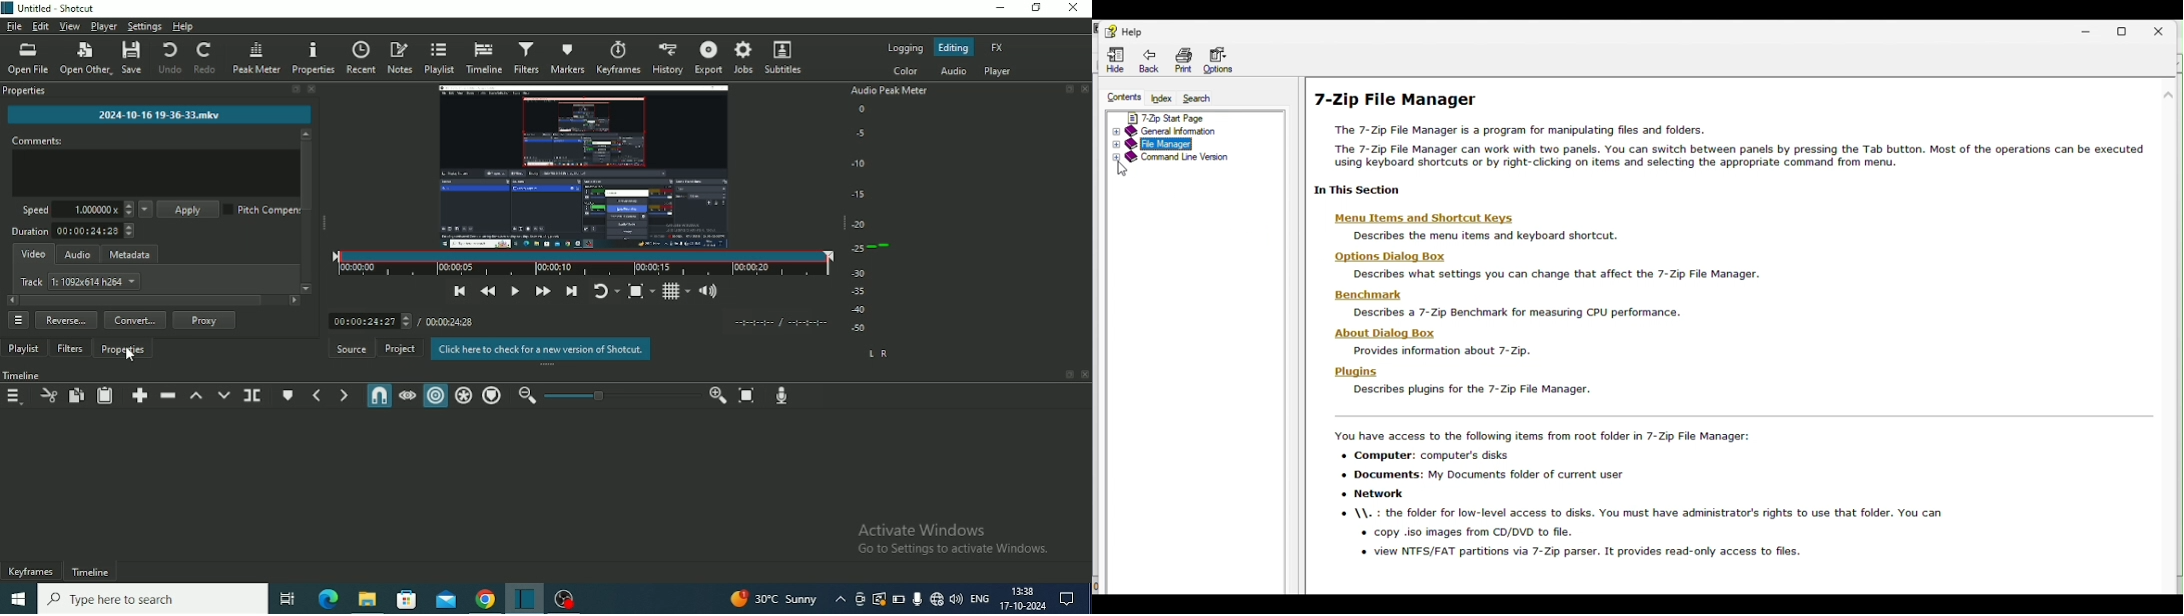  I want to click on OBS Studio, so click(563, 599).